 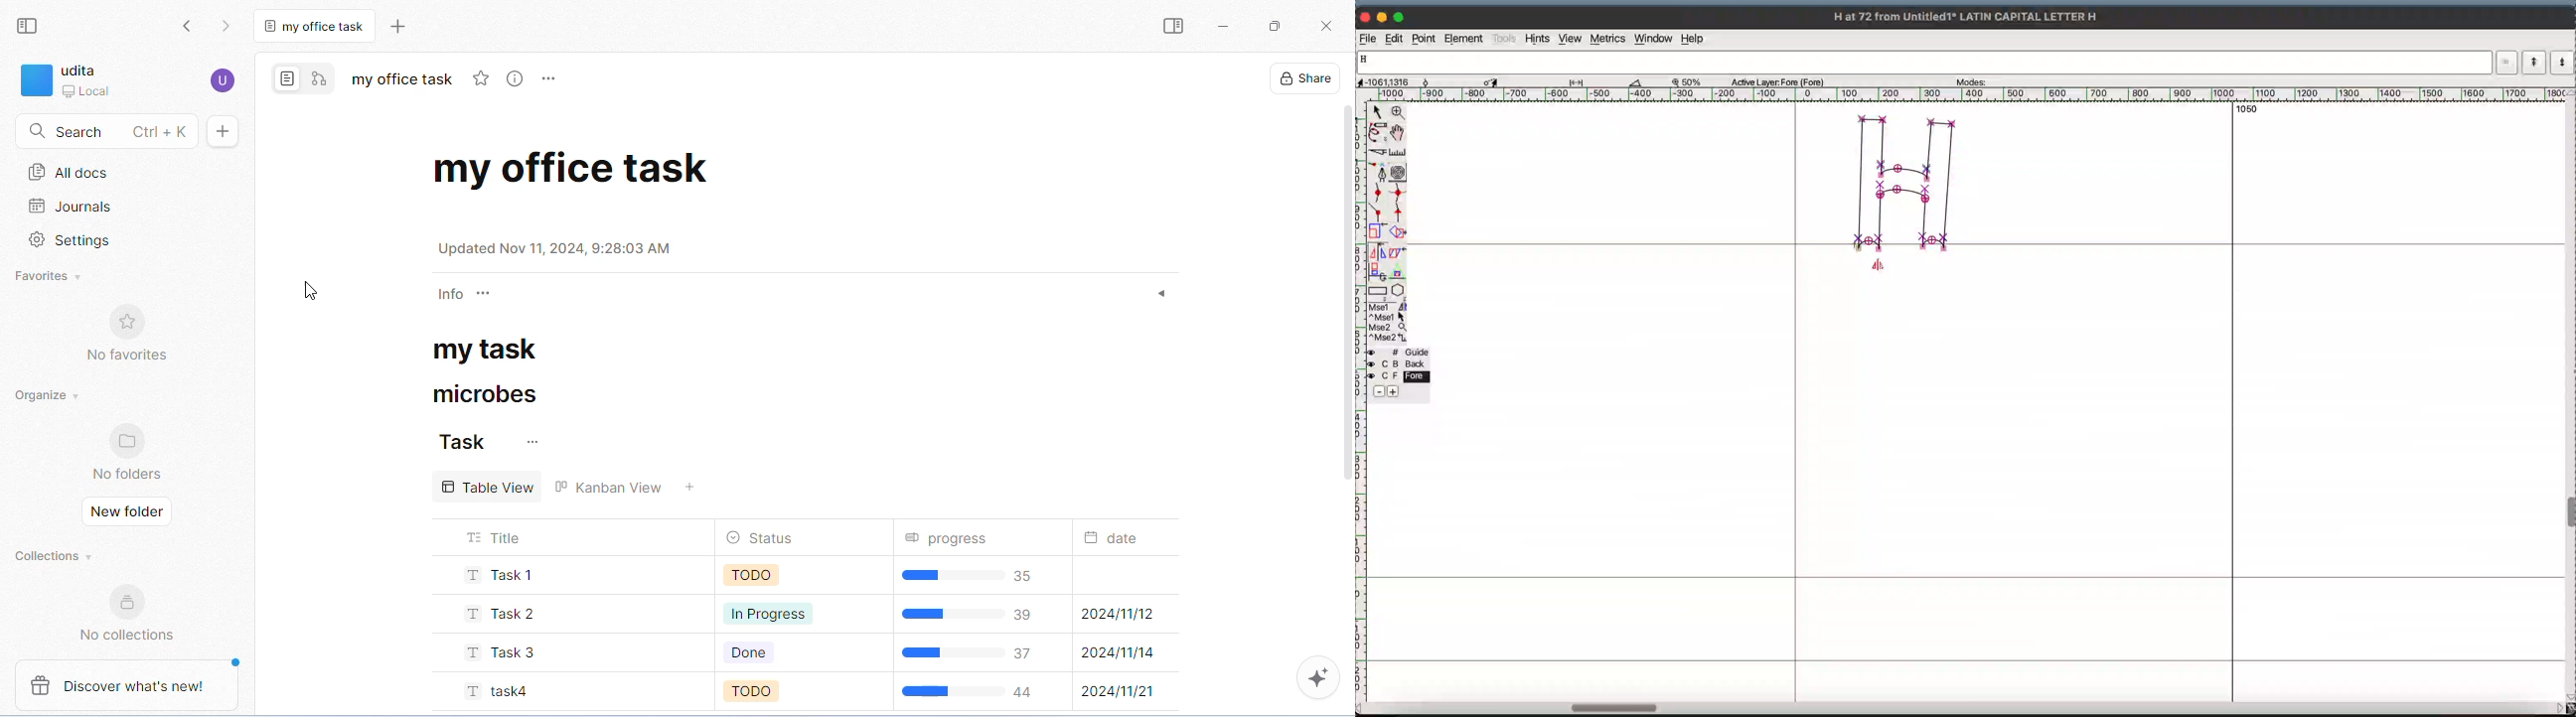 What do you see at coordinates (2569, 402) in the screenshot?
I see `vertical scrollbar` at bounding box center [2569, 402].